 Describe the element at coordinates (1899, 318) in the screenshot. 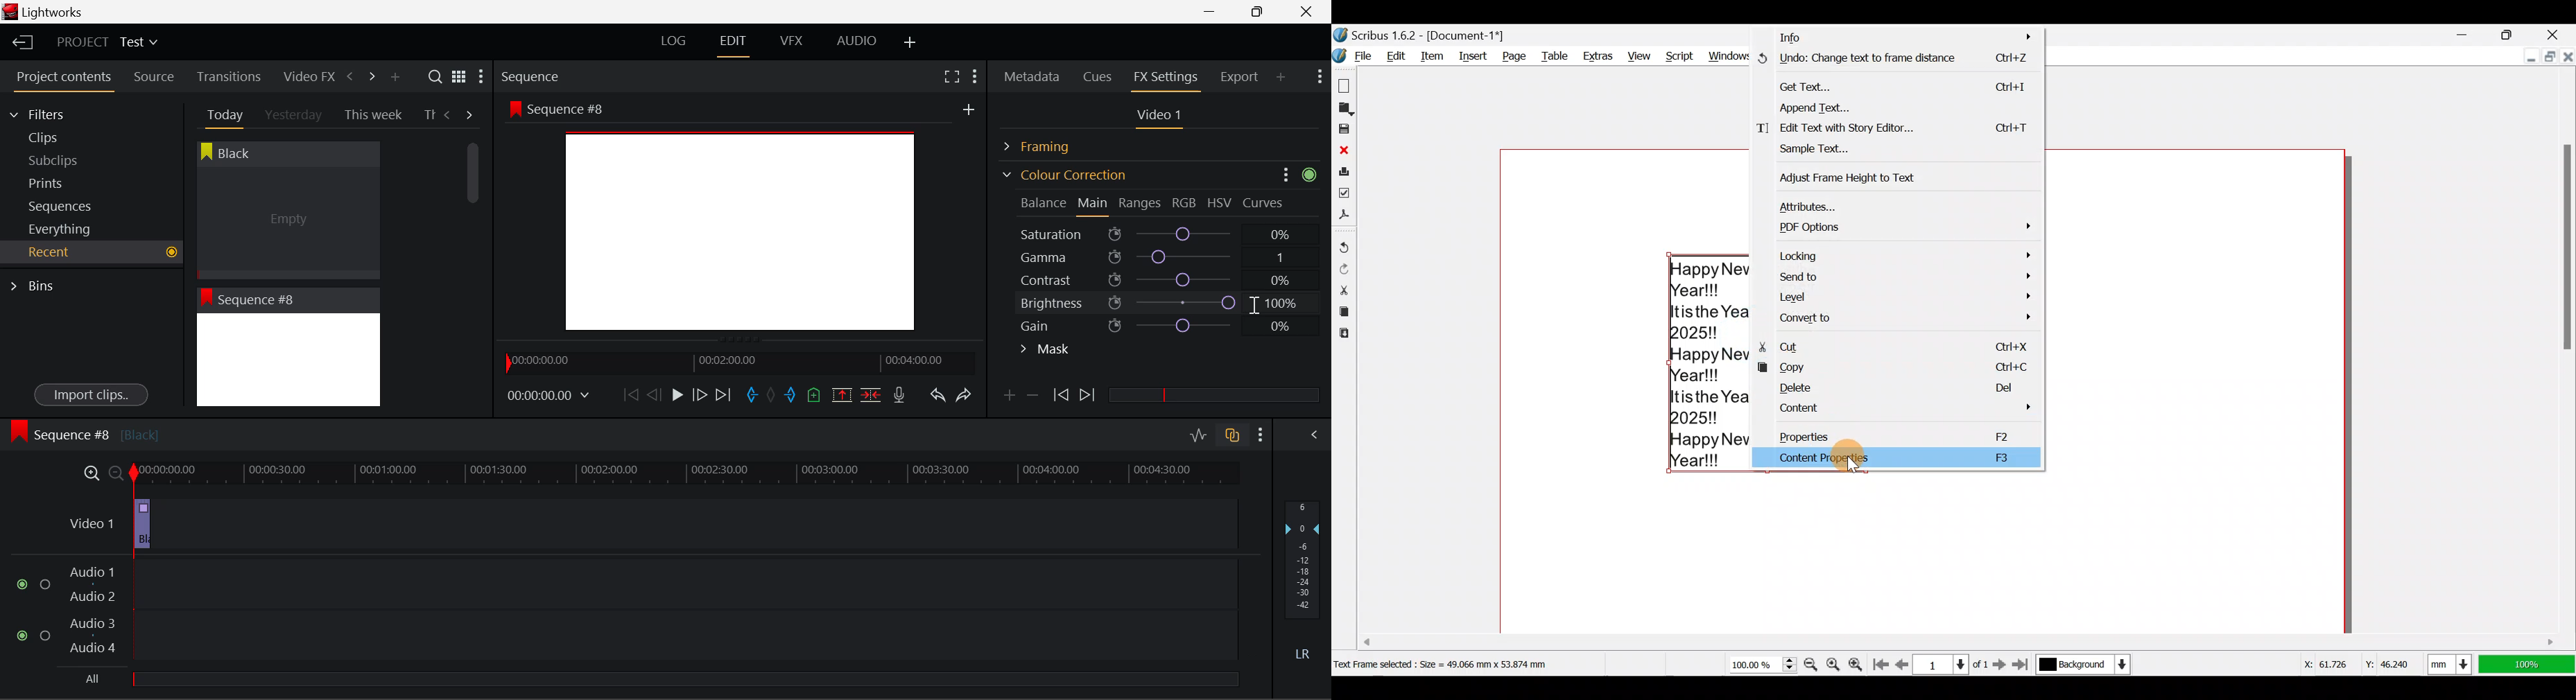

I see `Convert to` at that location.